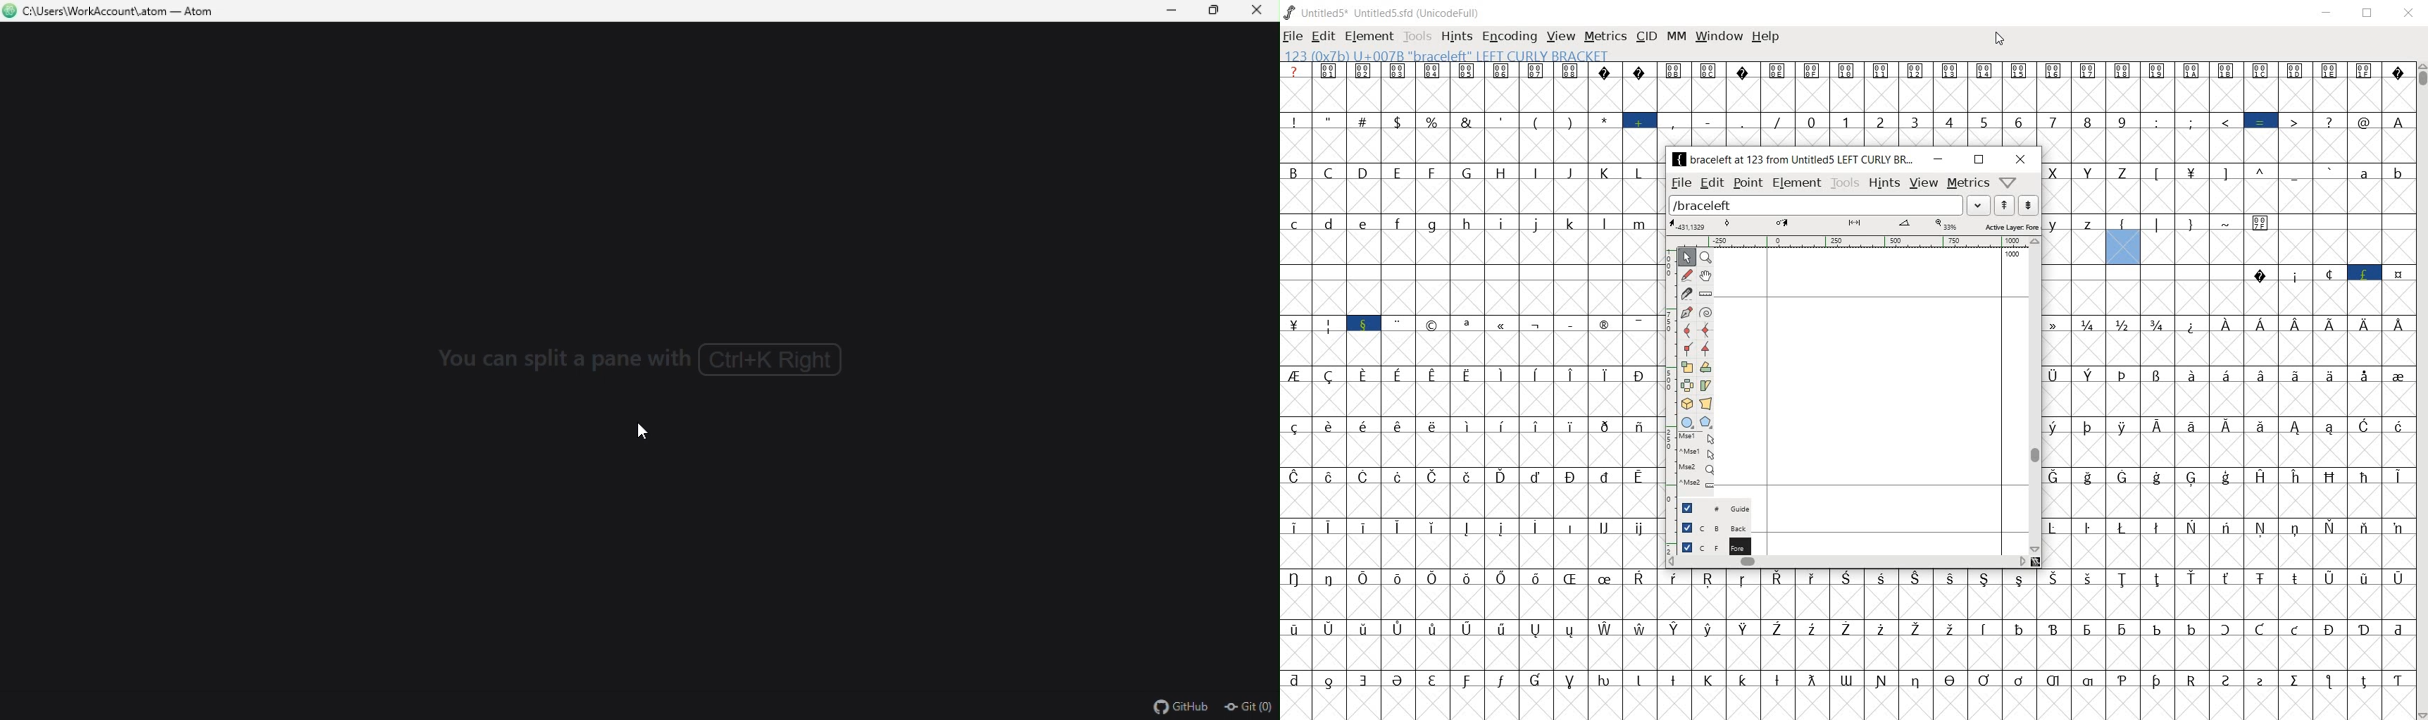 Image resolution: width=2436 pixels, height=728 pixels. What do you see at coordinates (1250, 709) in the screenshot?
I see `git` at bounding box center [1250, 709].